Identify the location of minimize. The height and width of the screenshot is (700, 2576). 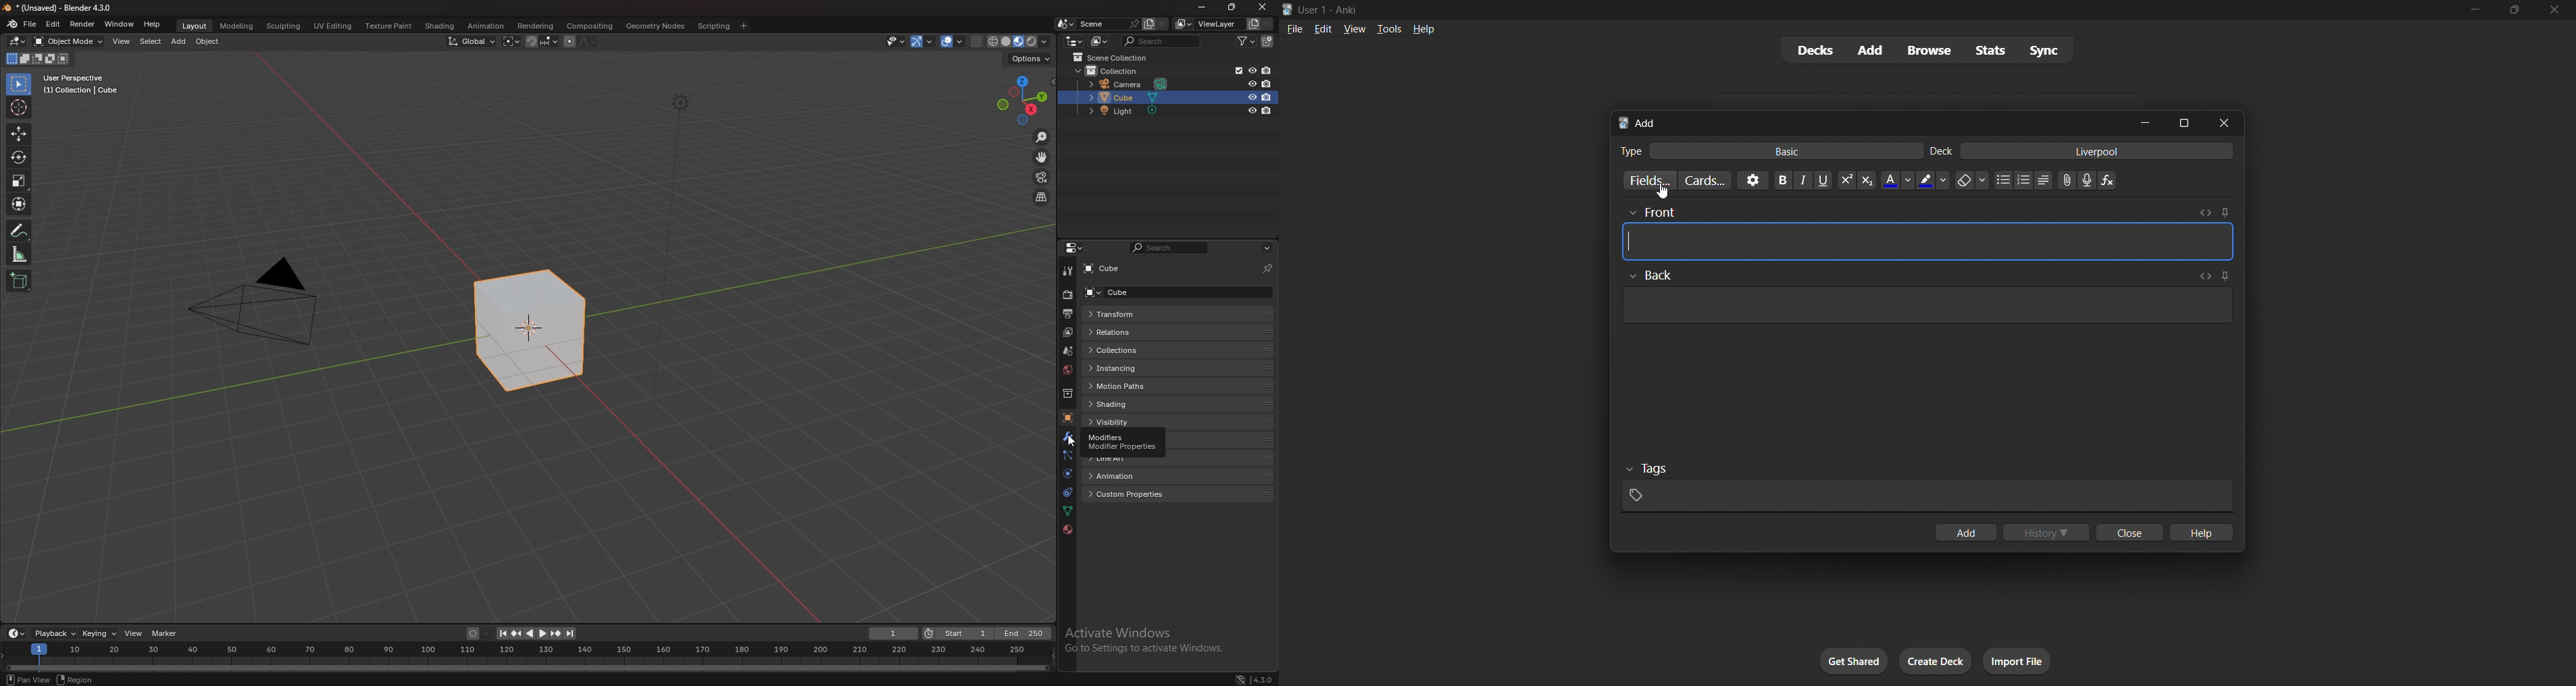
(2475, 10).